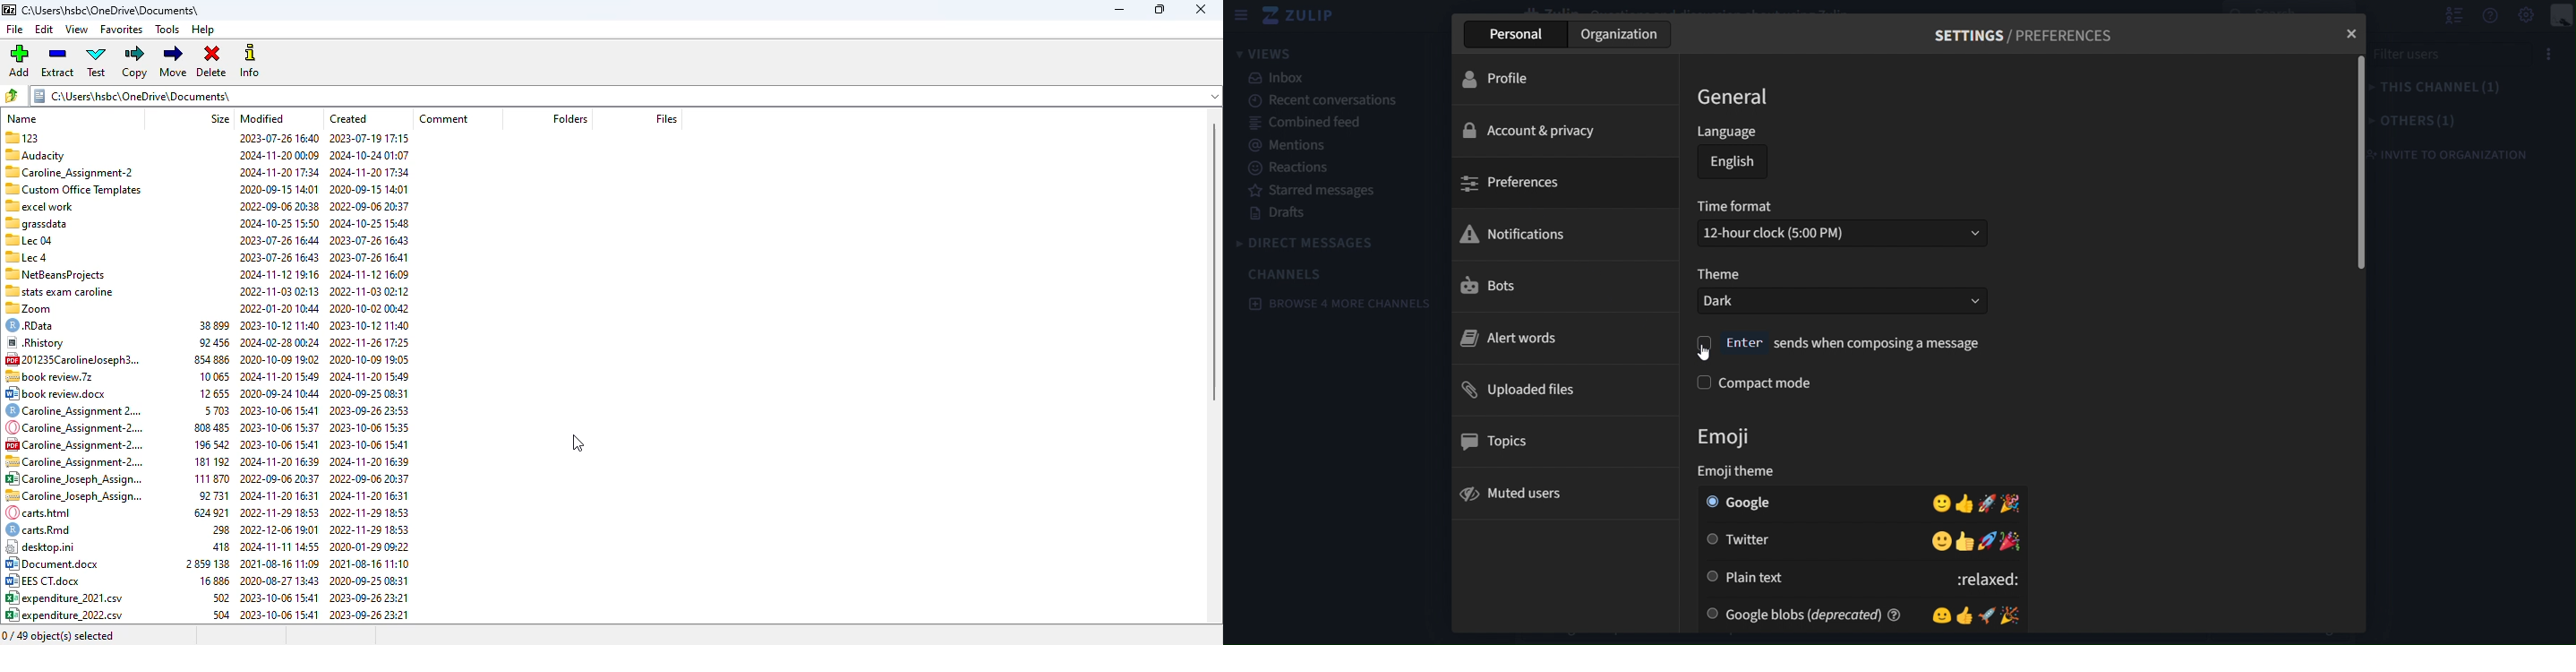  Describe the element at coordinates (1979, 502) in the screenshot. I see `Emojis` at that location.